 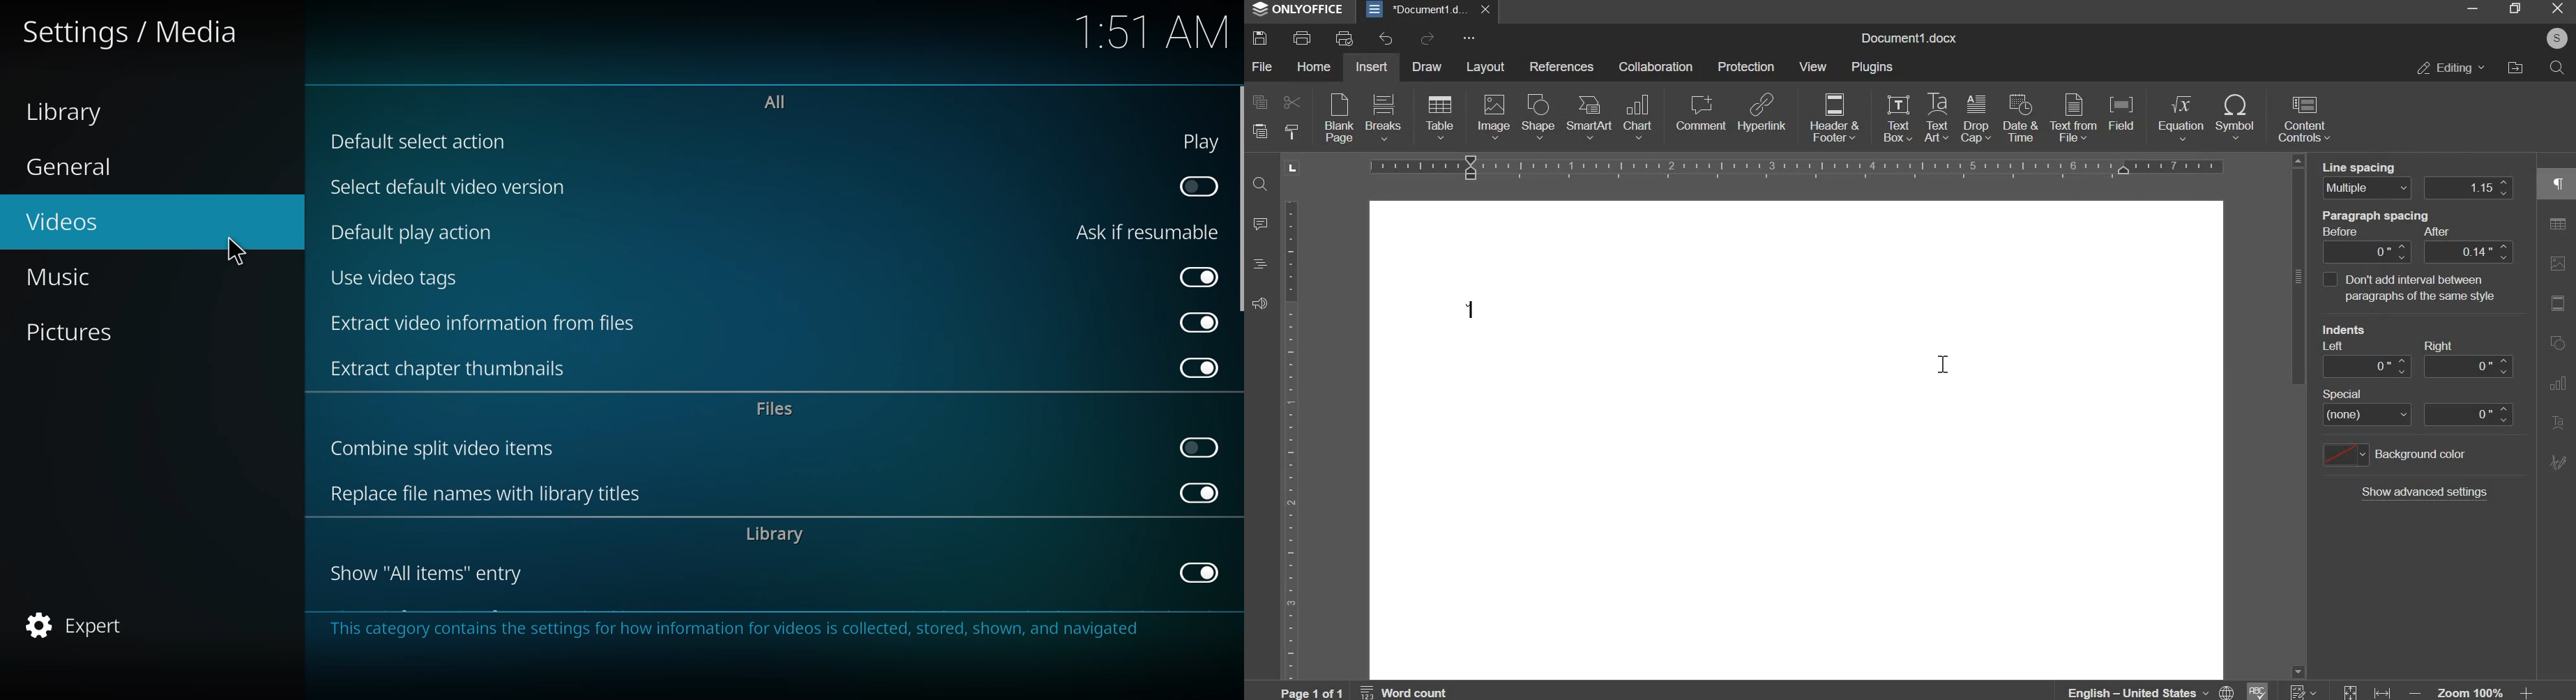 I want to click on image, so click(x=1494, y=115).